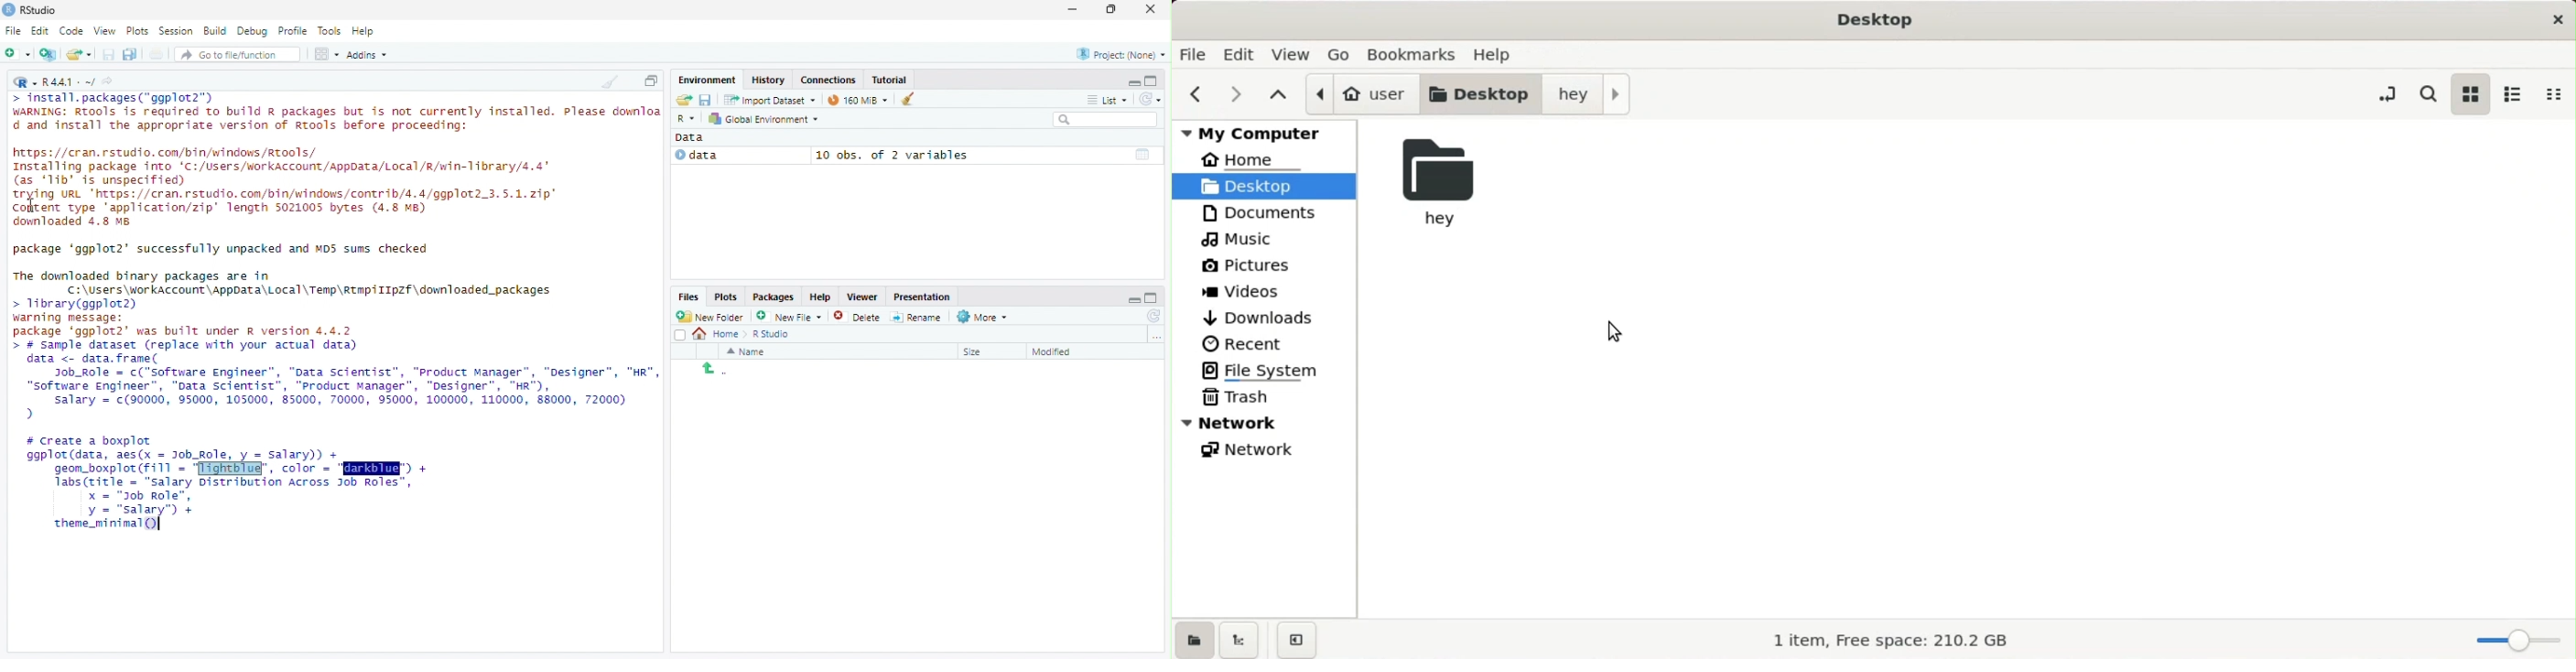 The width and height of the screenshot is (2576, 672). I want to click on print the current file, so click(157, 54).